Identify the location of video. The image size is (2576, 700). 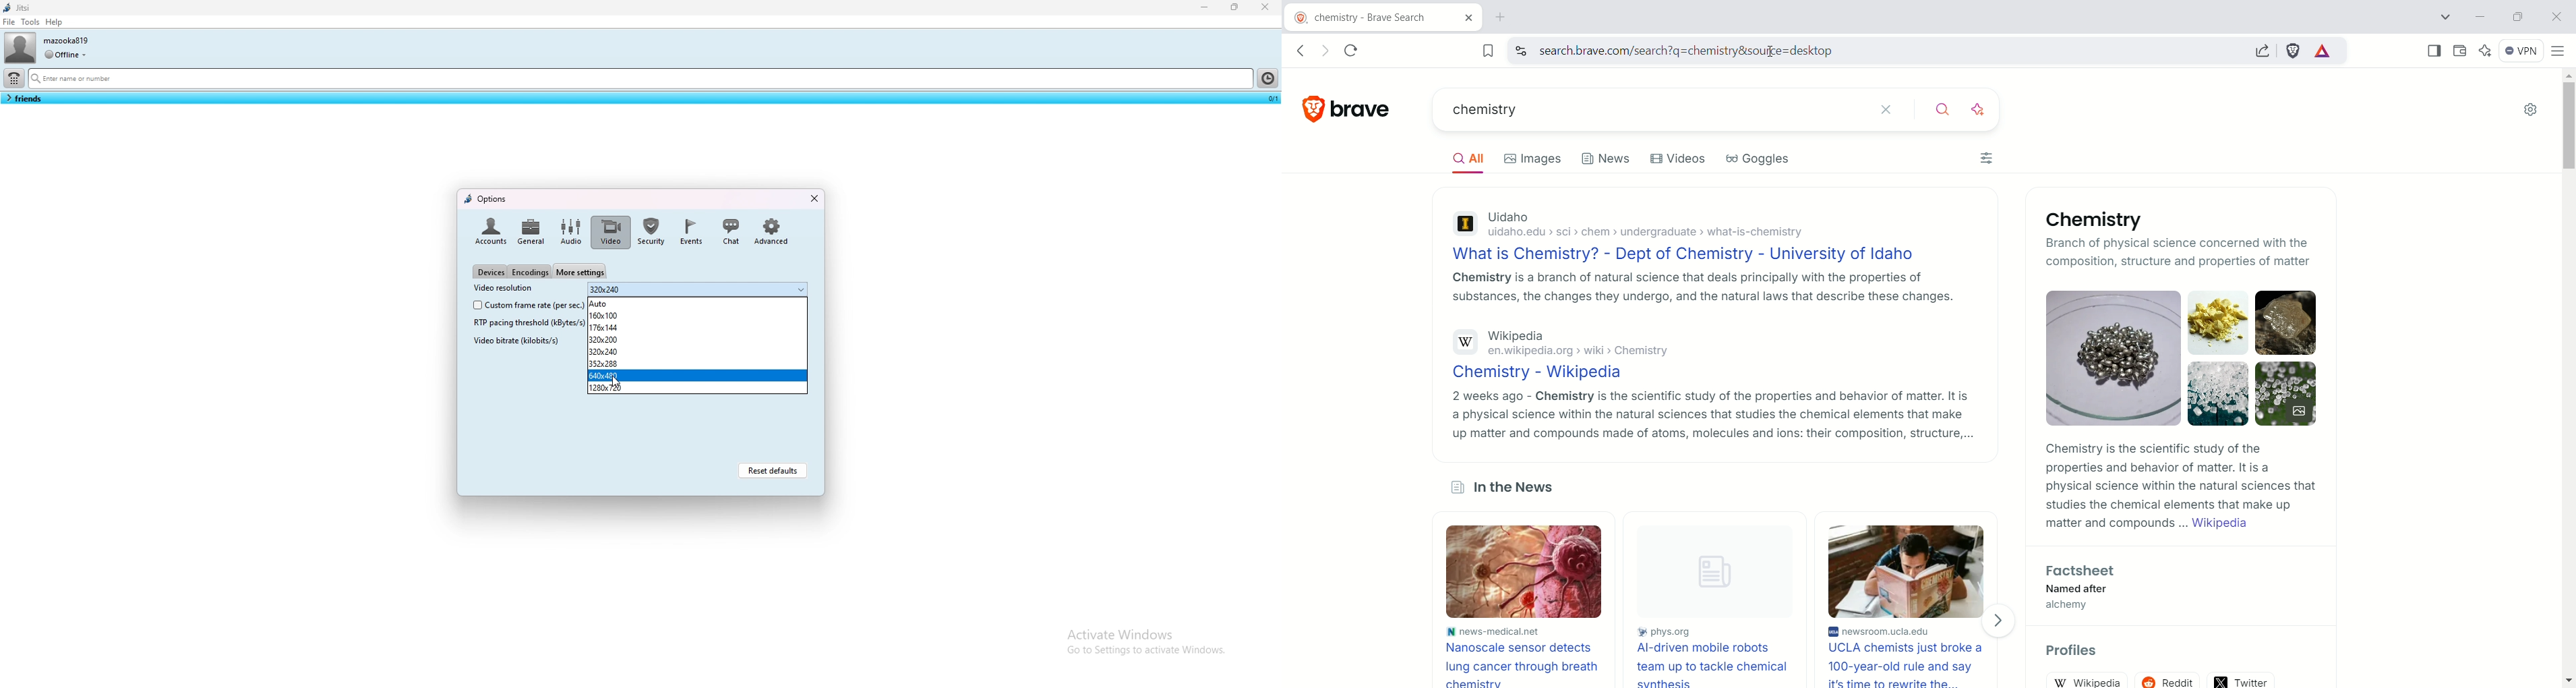
(612, 232).